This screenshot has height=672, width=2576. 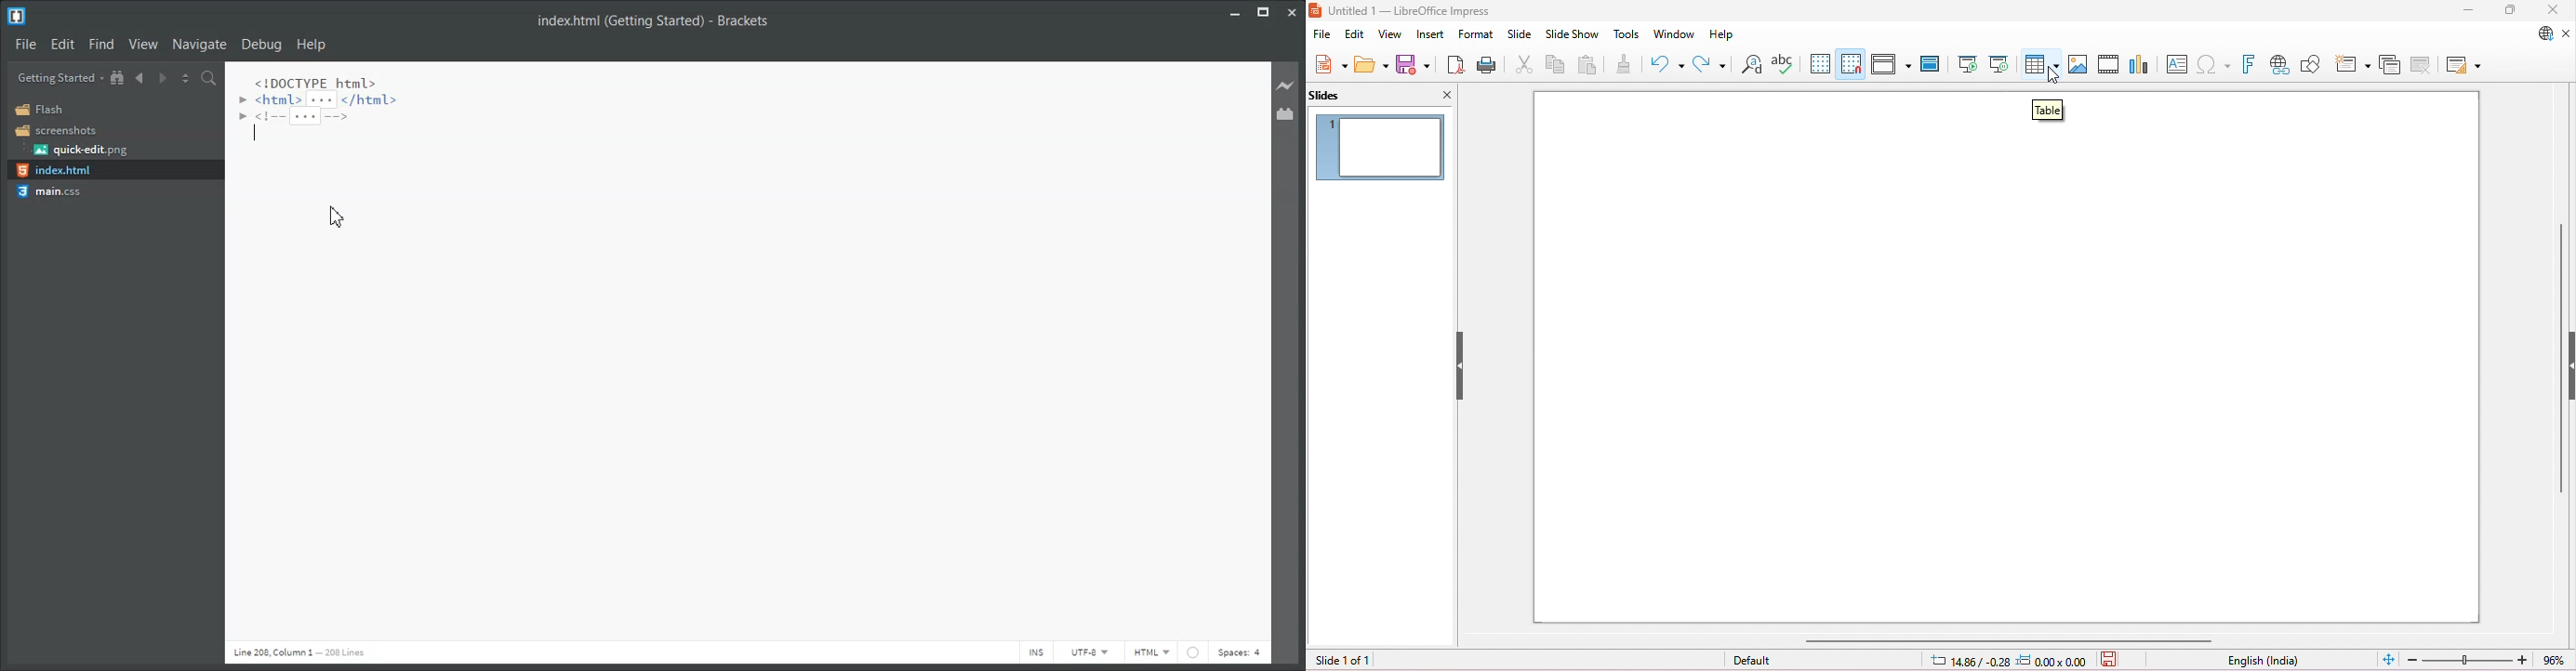 What do you see at coordinates (1192, 650) in the screenshot?
I see `web` at bounding box center [1192, 650].